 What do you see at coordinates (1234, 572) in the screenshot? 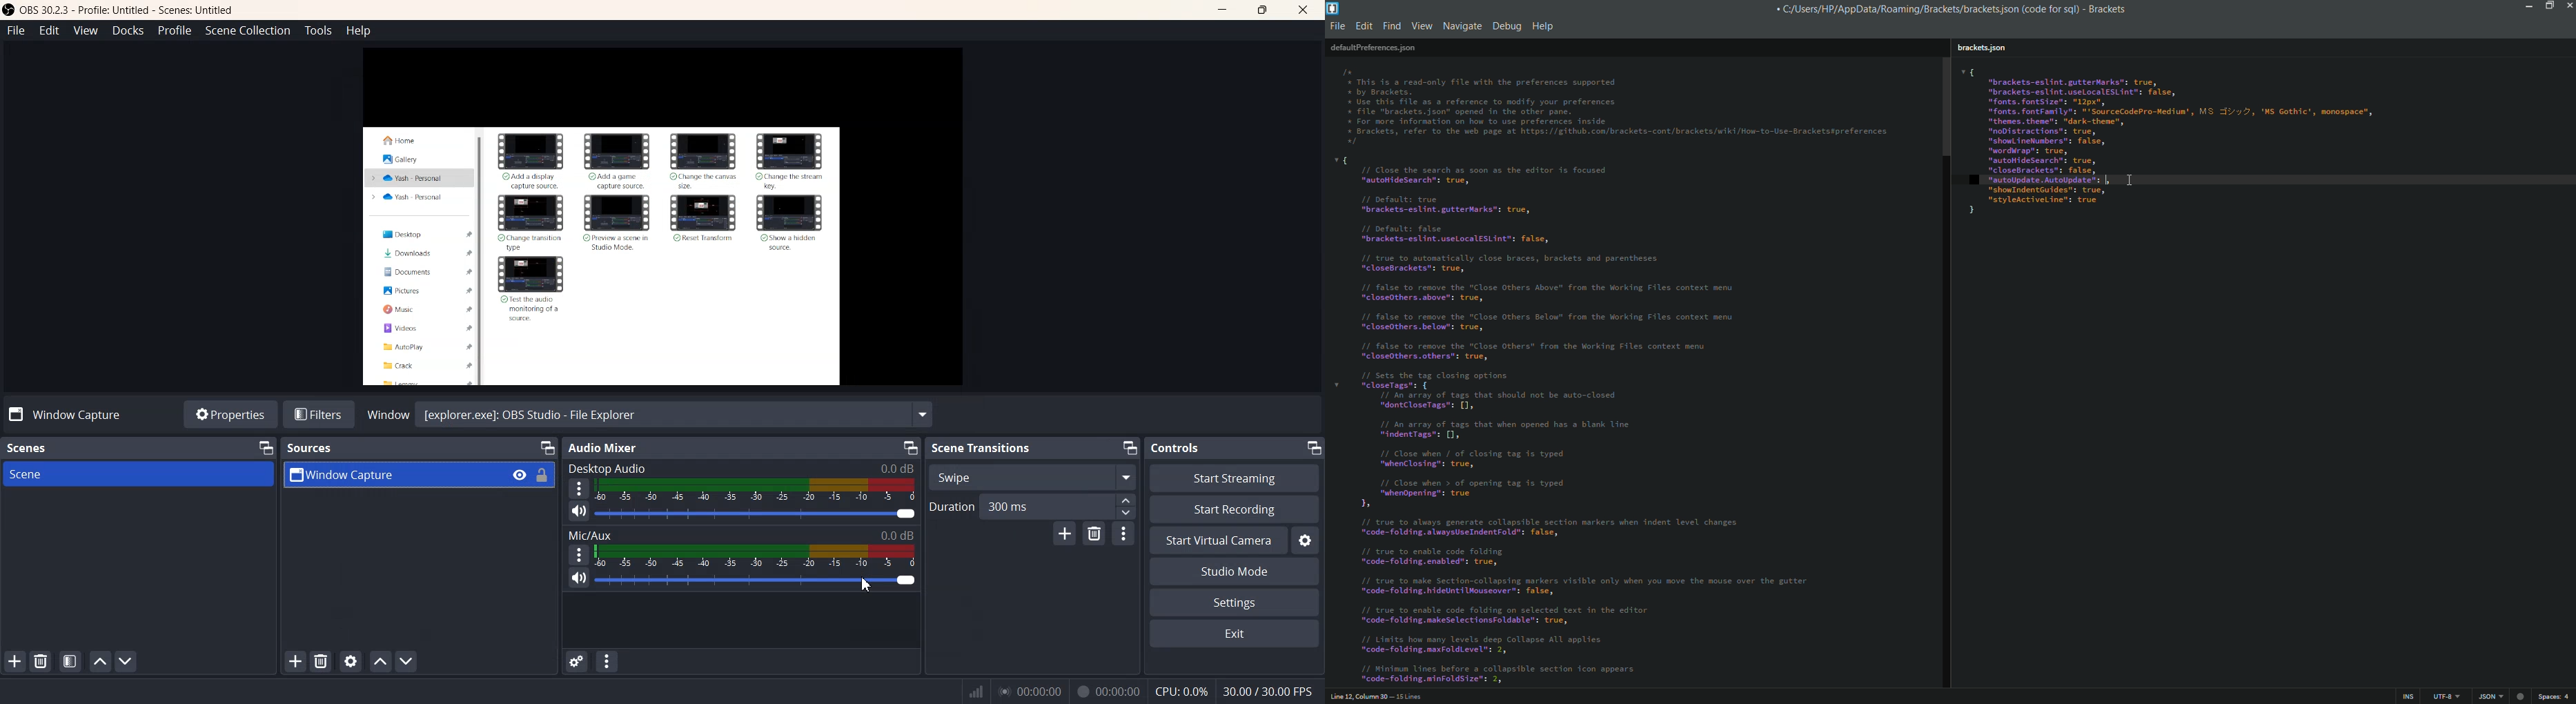
I see `Studio Mode` at bounding box center [1234, 572].